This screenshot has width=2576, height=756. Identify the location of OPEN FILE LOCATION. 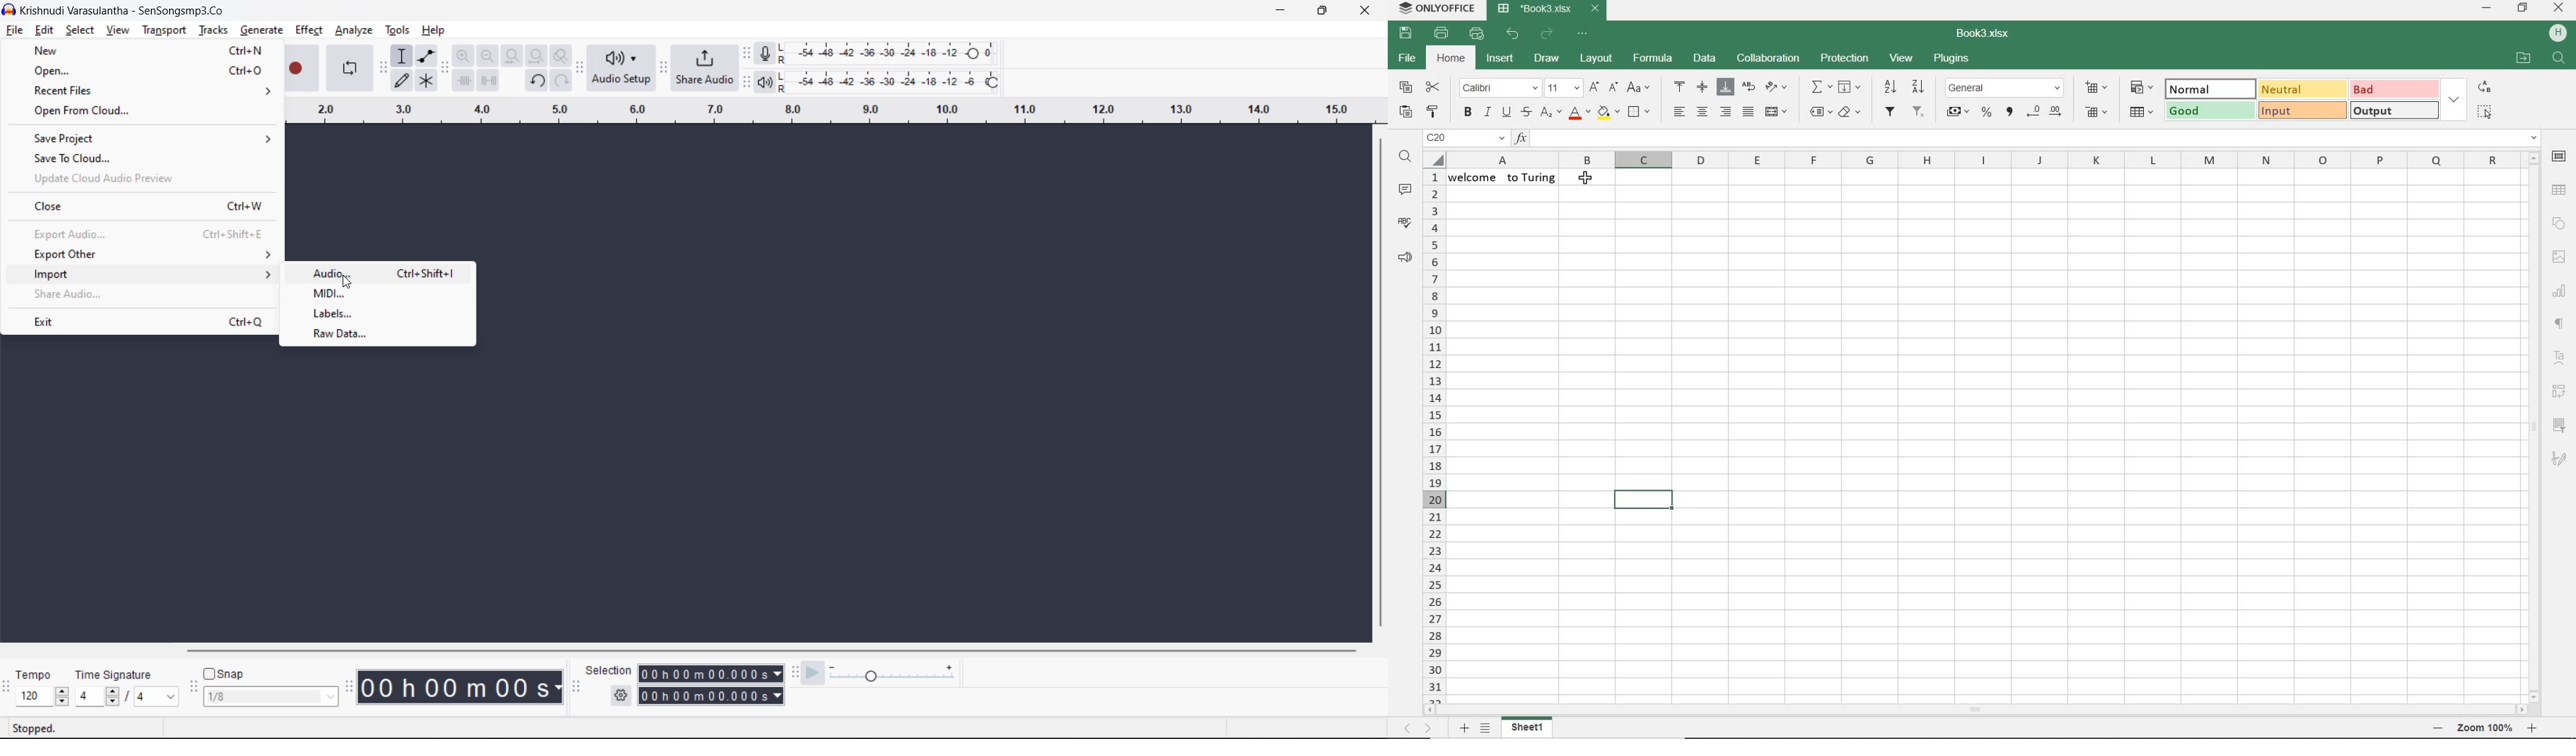
(2524, 57).